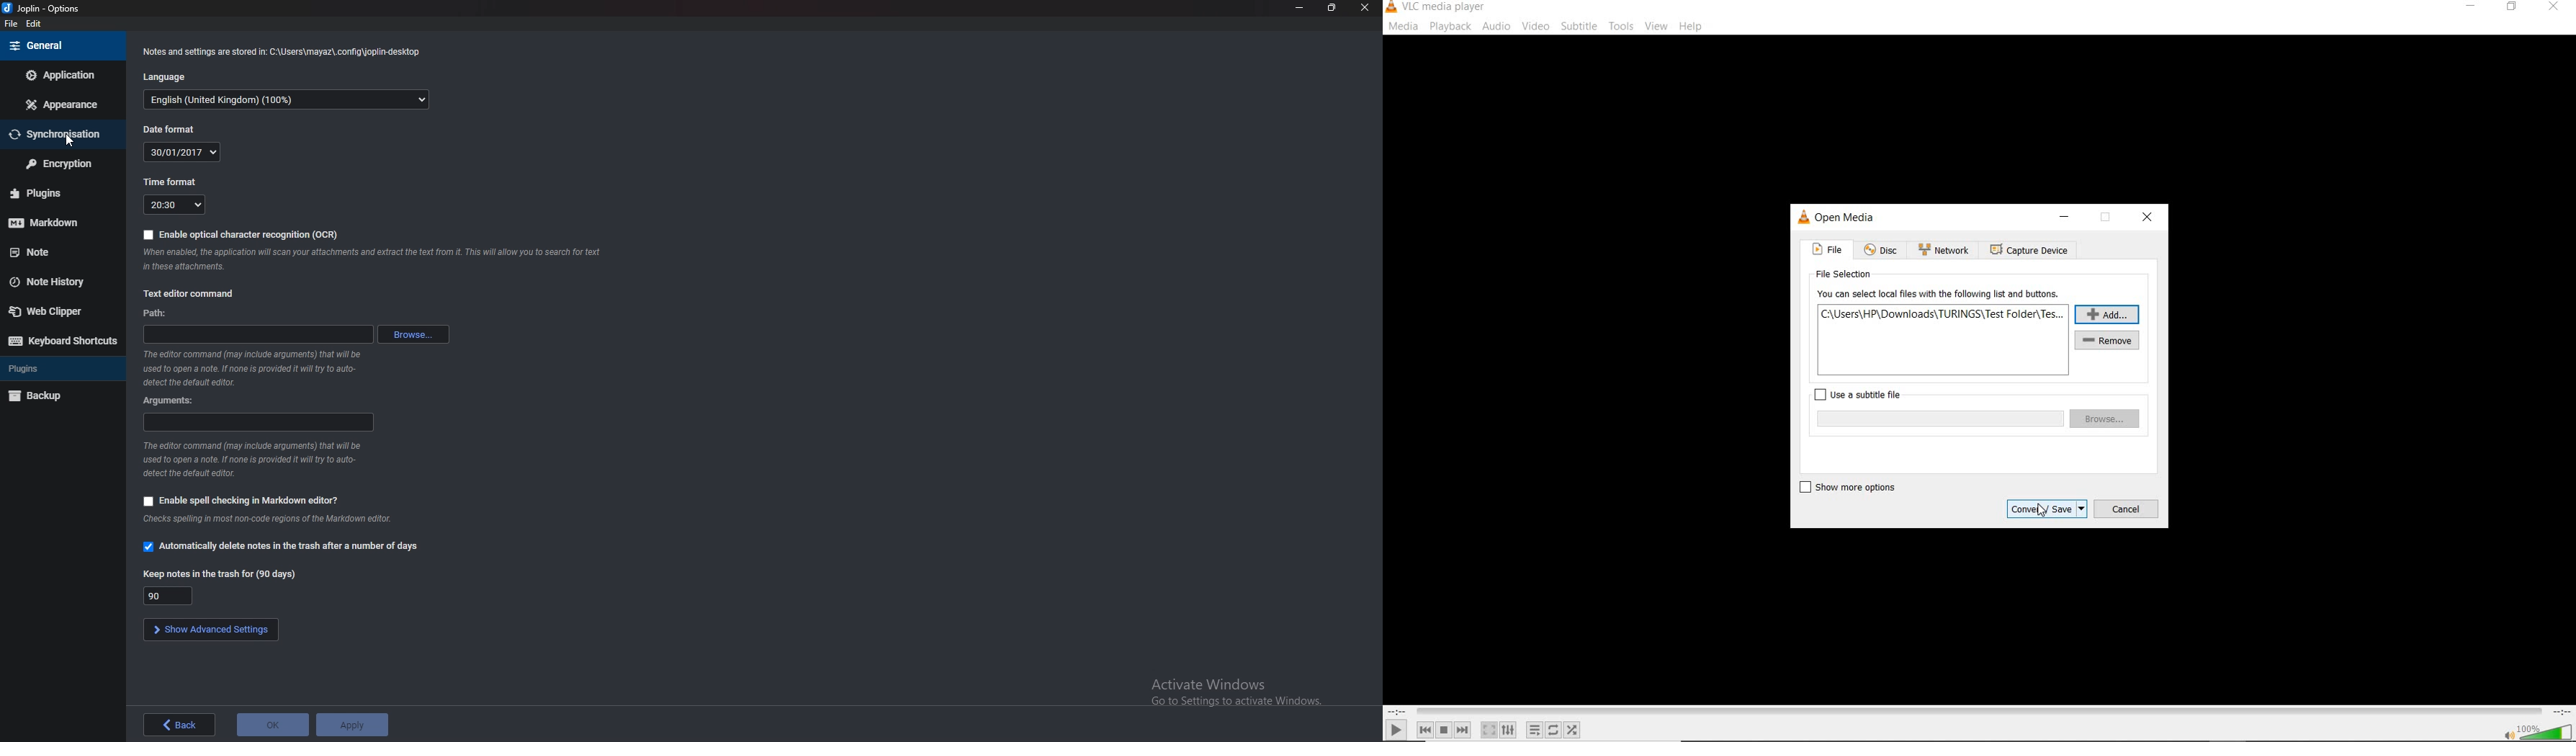 Image resolution: width=2576 pixels, height=756 pixels. Describe the element at coordinates (196, 294) in the screenshot. I see `text editor command` at that location.